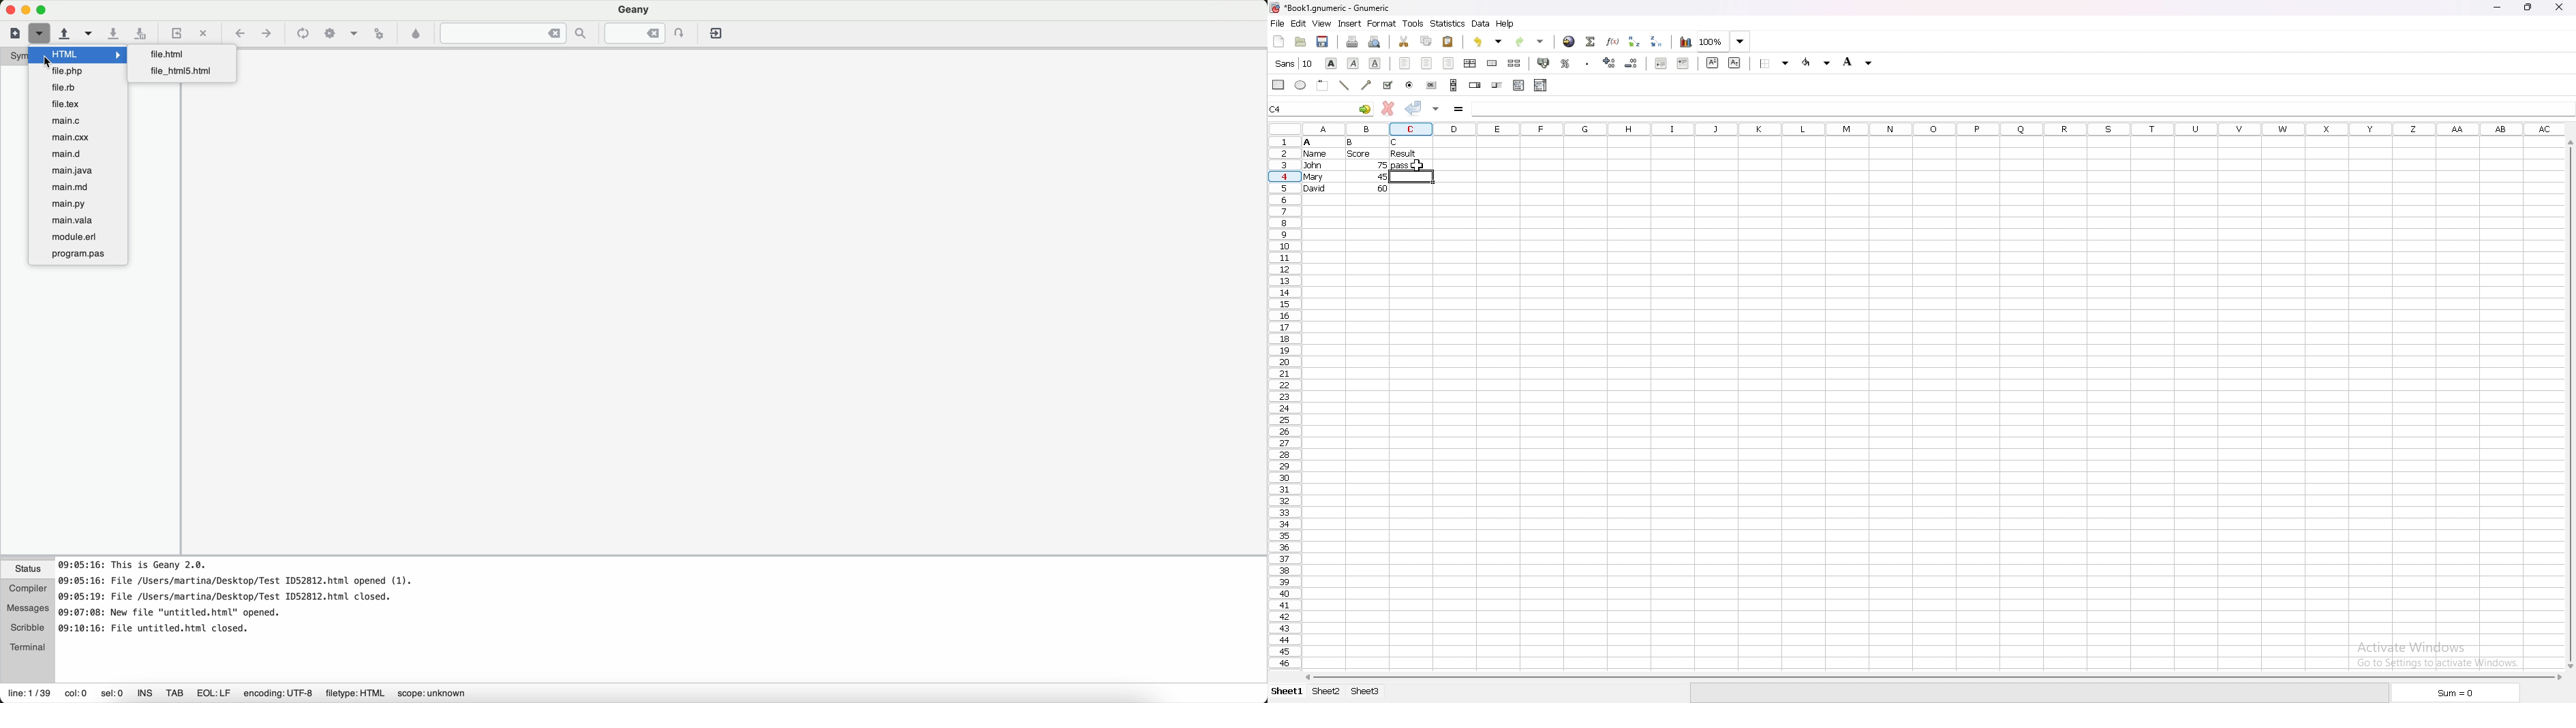 Image resolution: width=2576 pixels, height=728 pixels. Describe the element at coordinates (1415, 108) in the screenshot. I see `accept change` at that location.